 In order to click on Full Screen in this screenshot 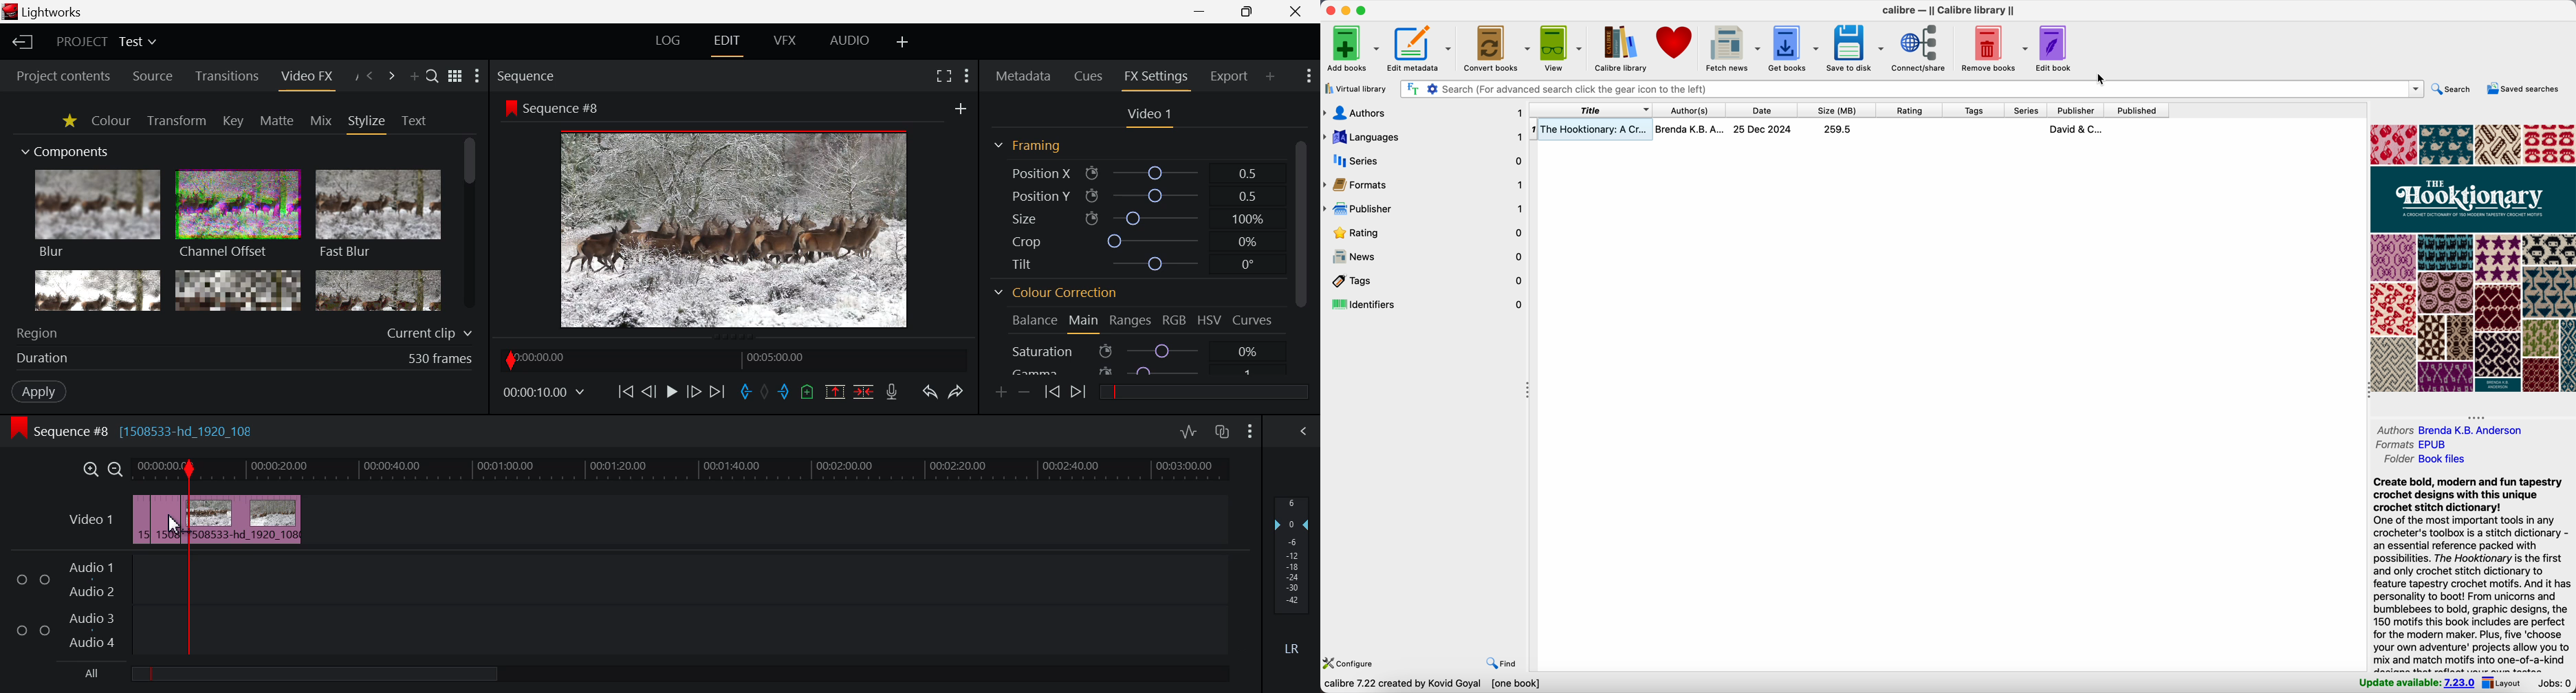, I will do `click(941, 78)`.